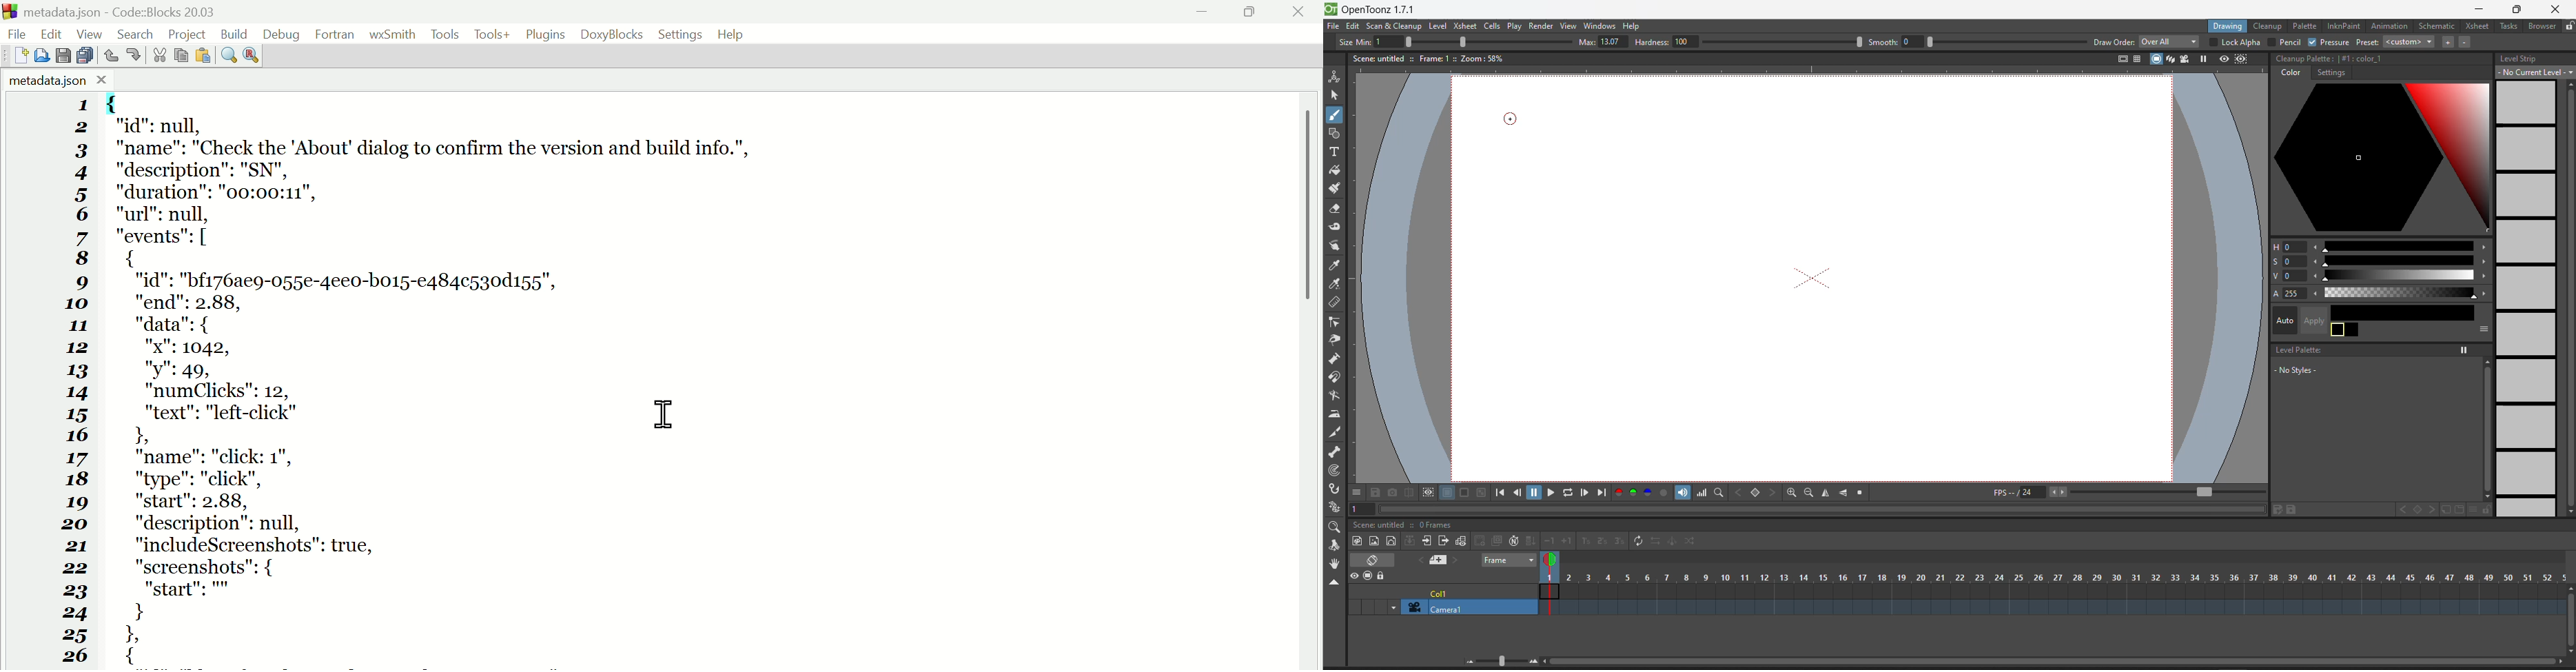 The image size is (2576, 672). I want to click on increased  brush size, so click(1601, 42).